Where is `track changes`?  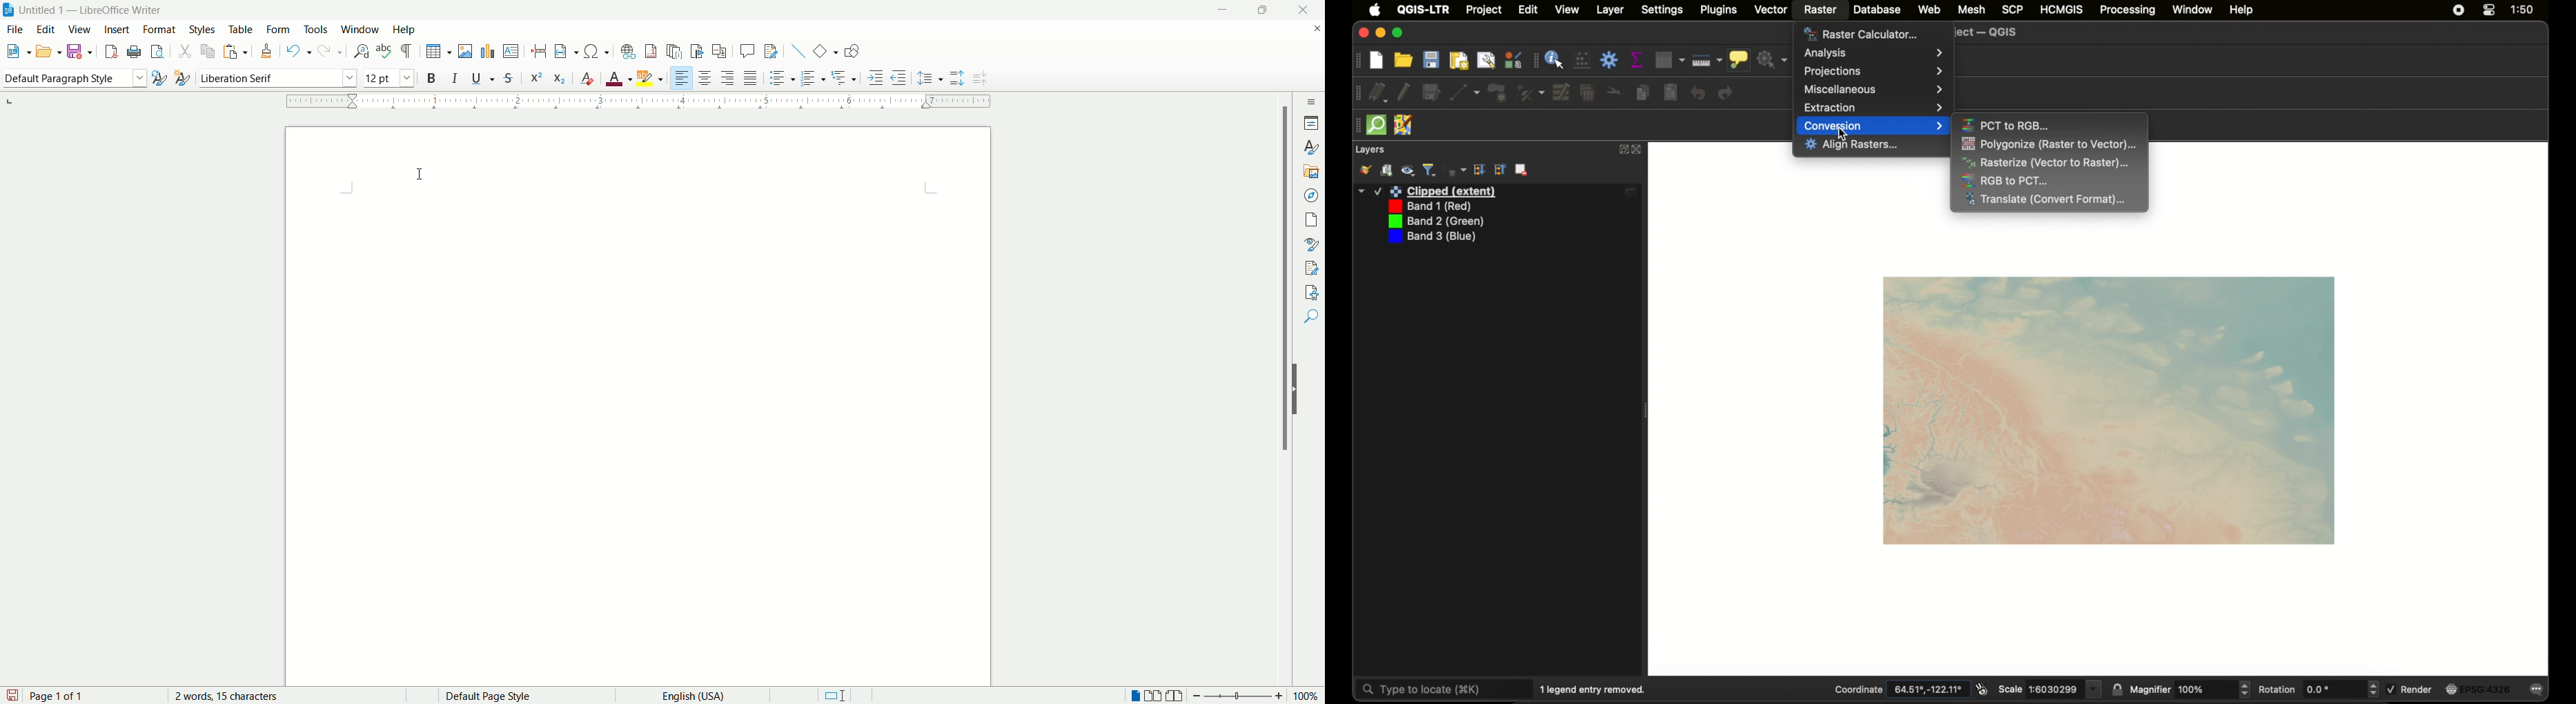 track changes is located at coordinates (770, 52).